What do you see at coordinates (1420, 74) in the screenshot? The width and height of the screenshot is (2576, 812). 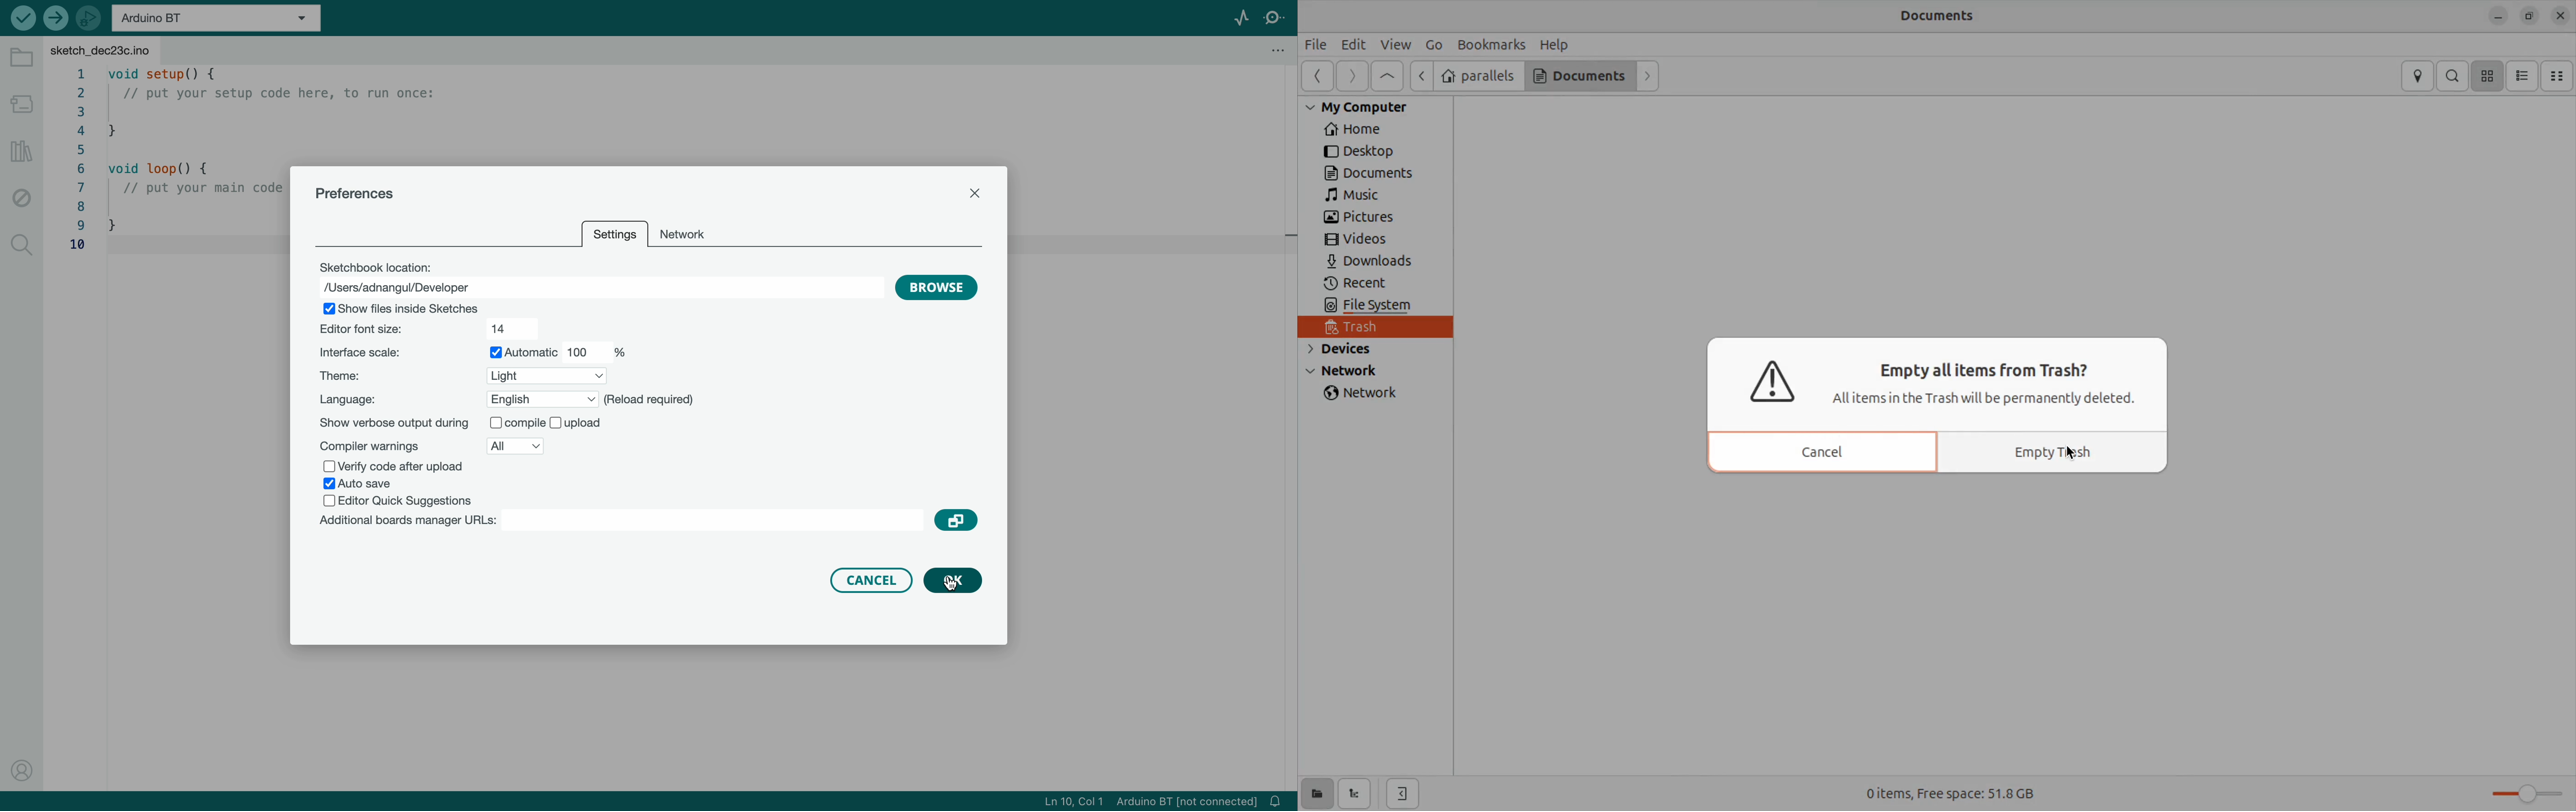 I see `next` at bounding box center [1420, 74].